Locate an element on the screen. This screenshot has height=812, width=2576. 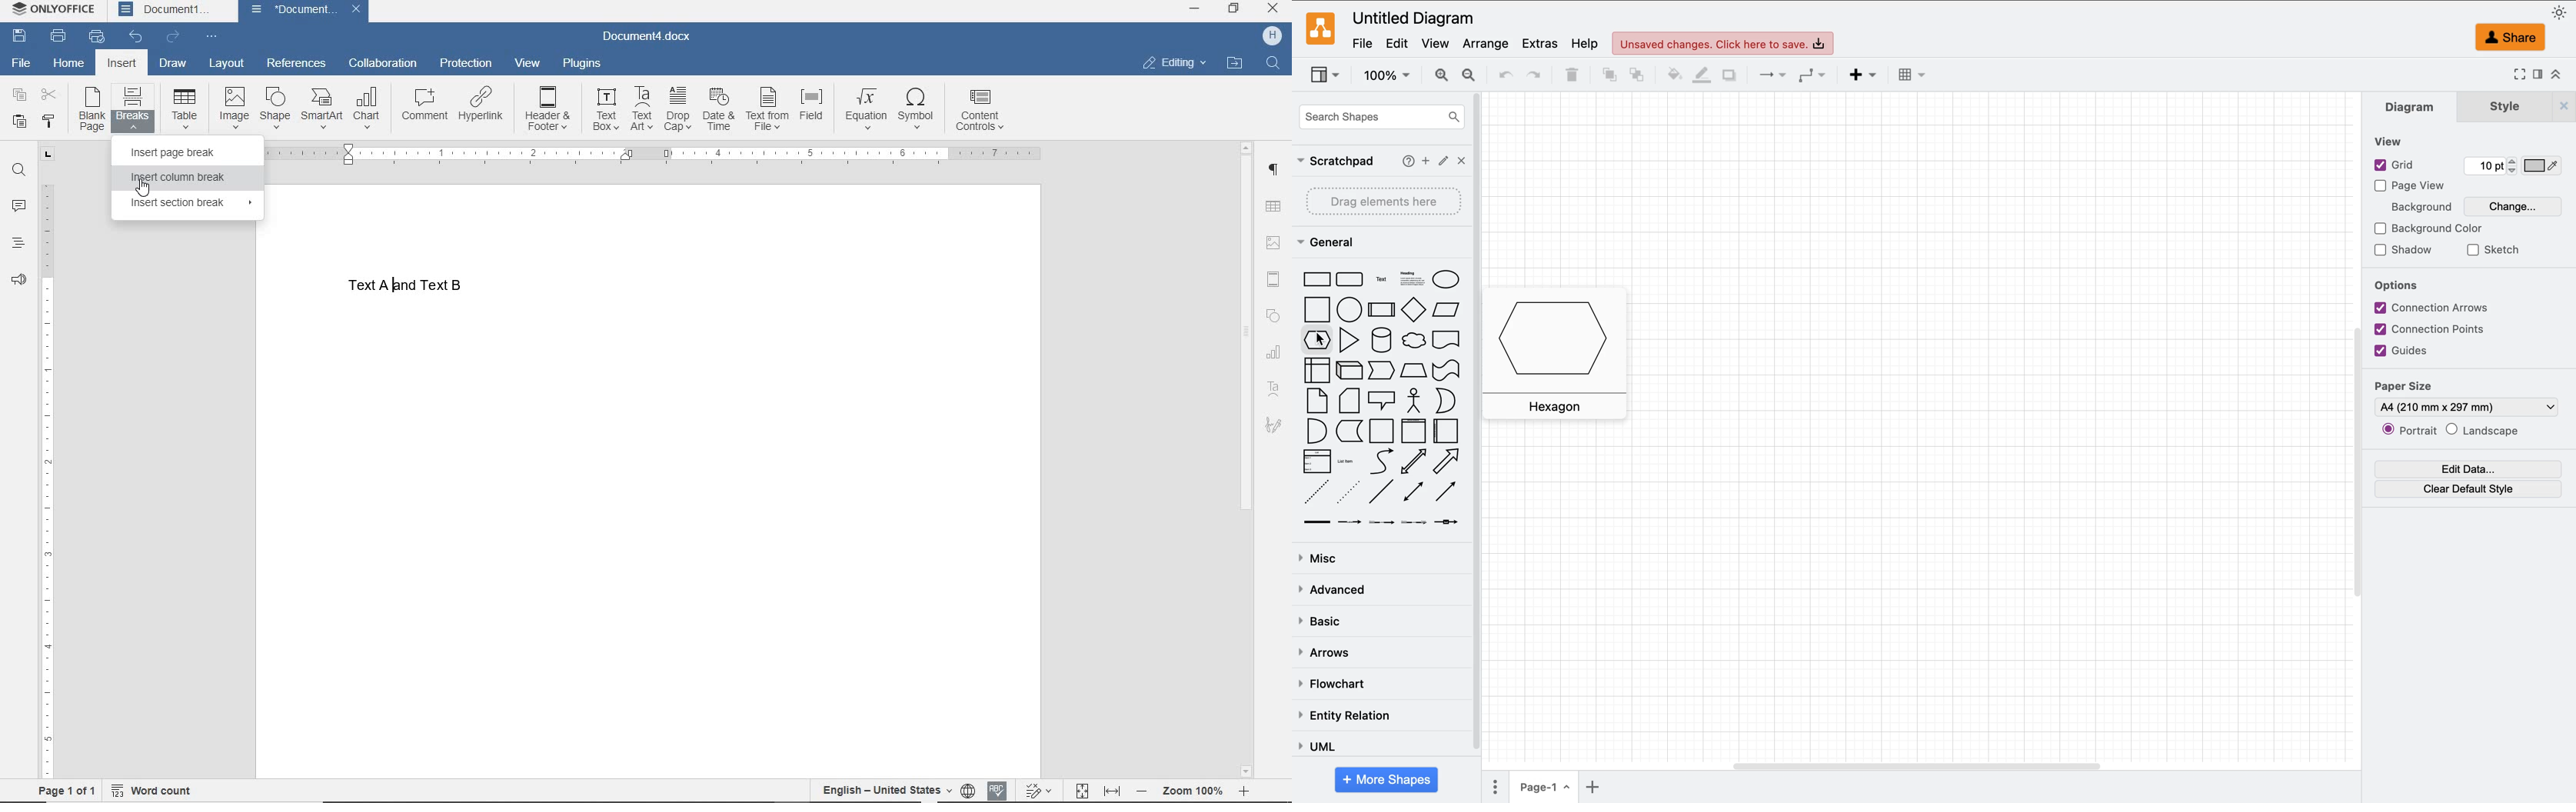
page view is located at coordinates (2417, 185).